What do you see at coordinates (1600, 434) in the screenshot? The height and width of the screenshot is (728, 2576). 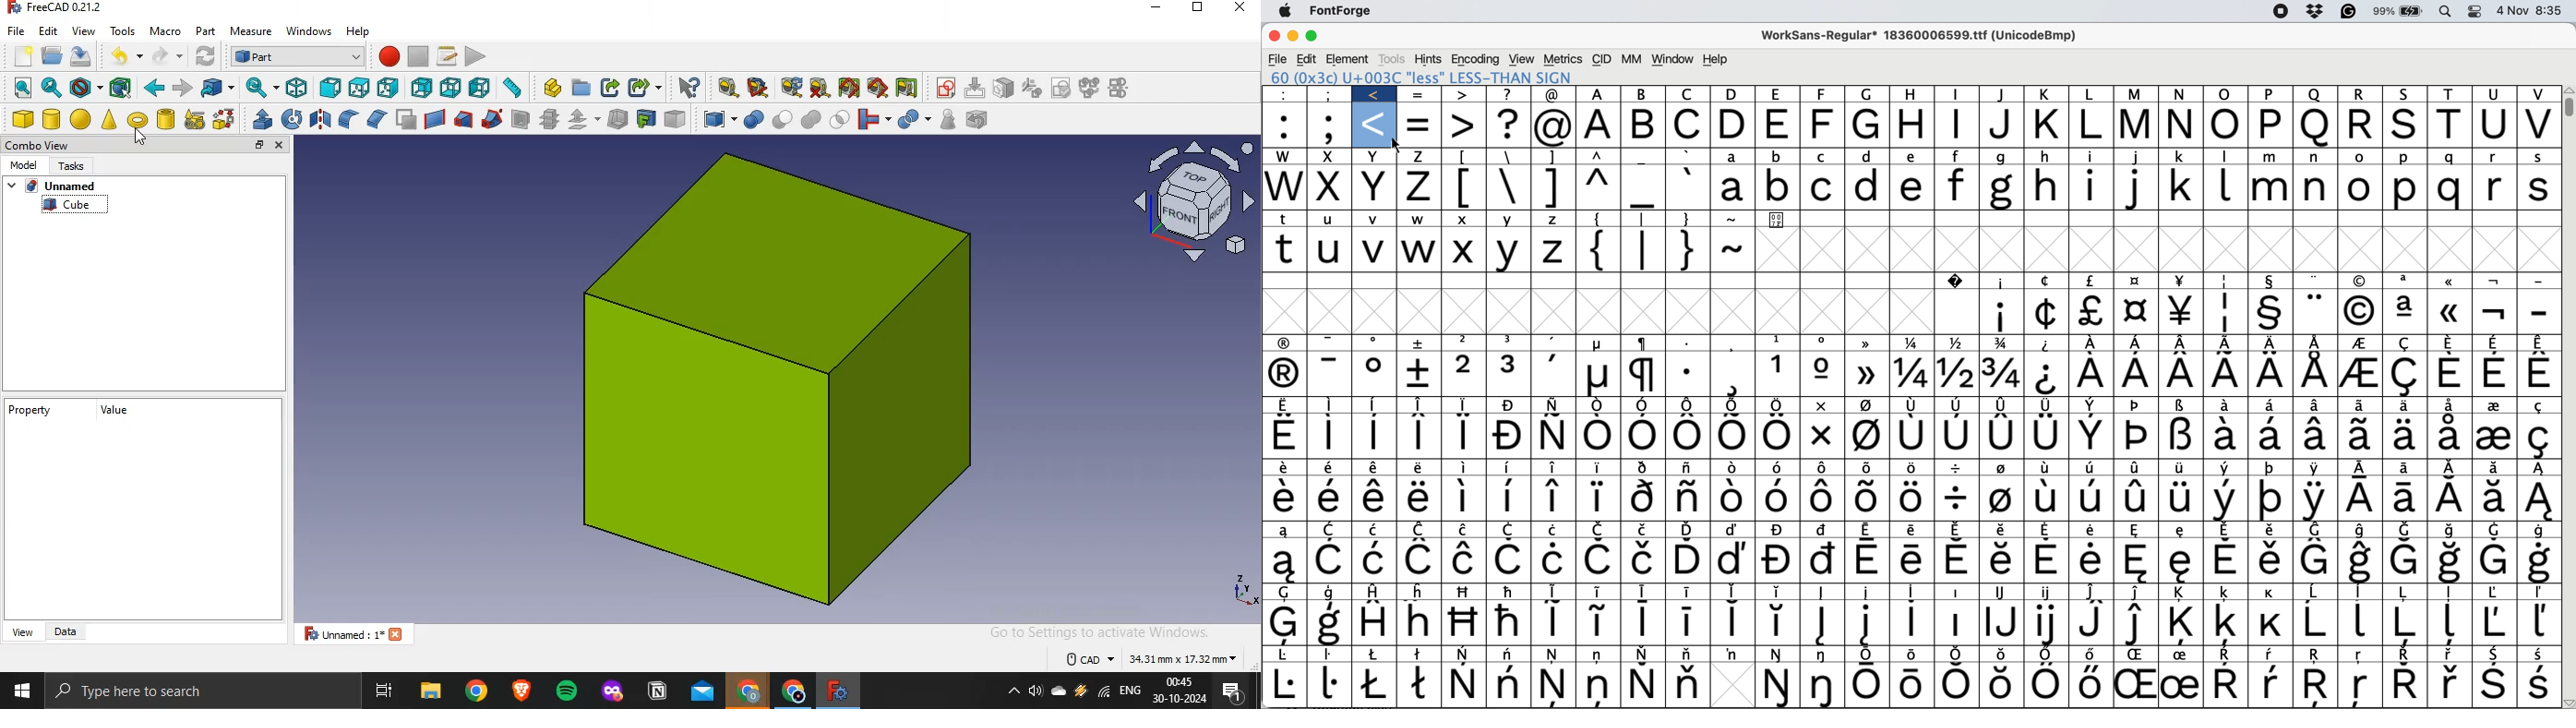 I see `Symbol` at bounding box center [1600, 434].